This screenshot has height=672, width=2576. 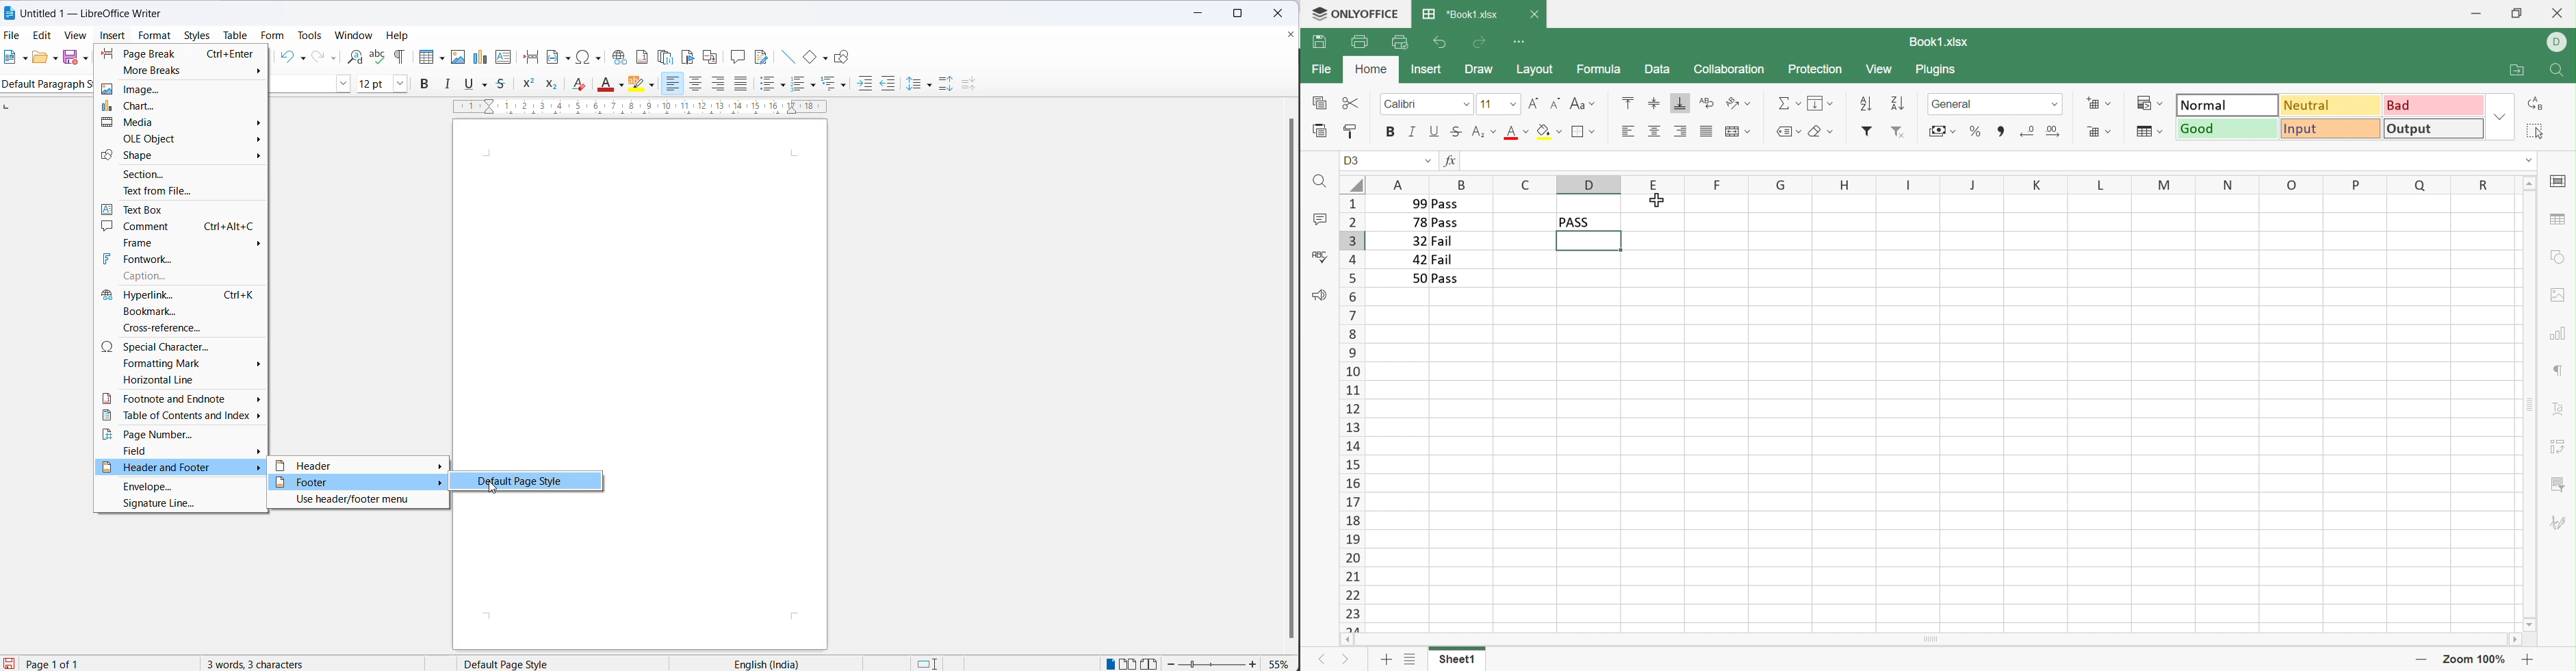 I want to click on Comma style, so click(x=2002, y=130).